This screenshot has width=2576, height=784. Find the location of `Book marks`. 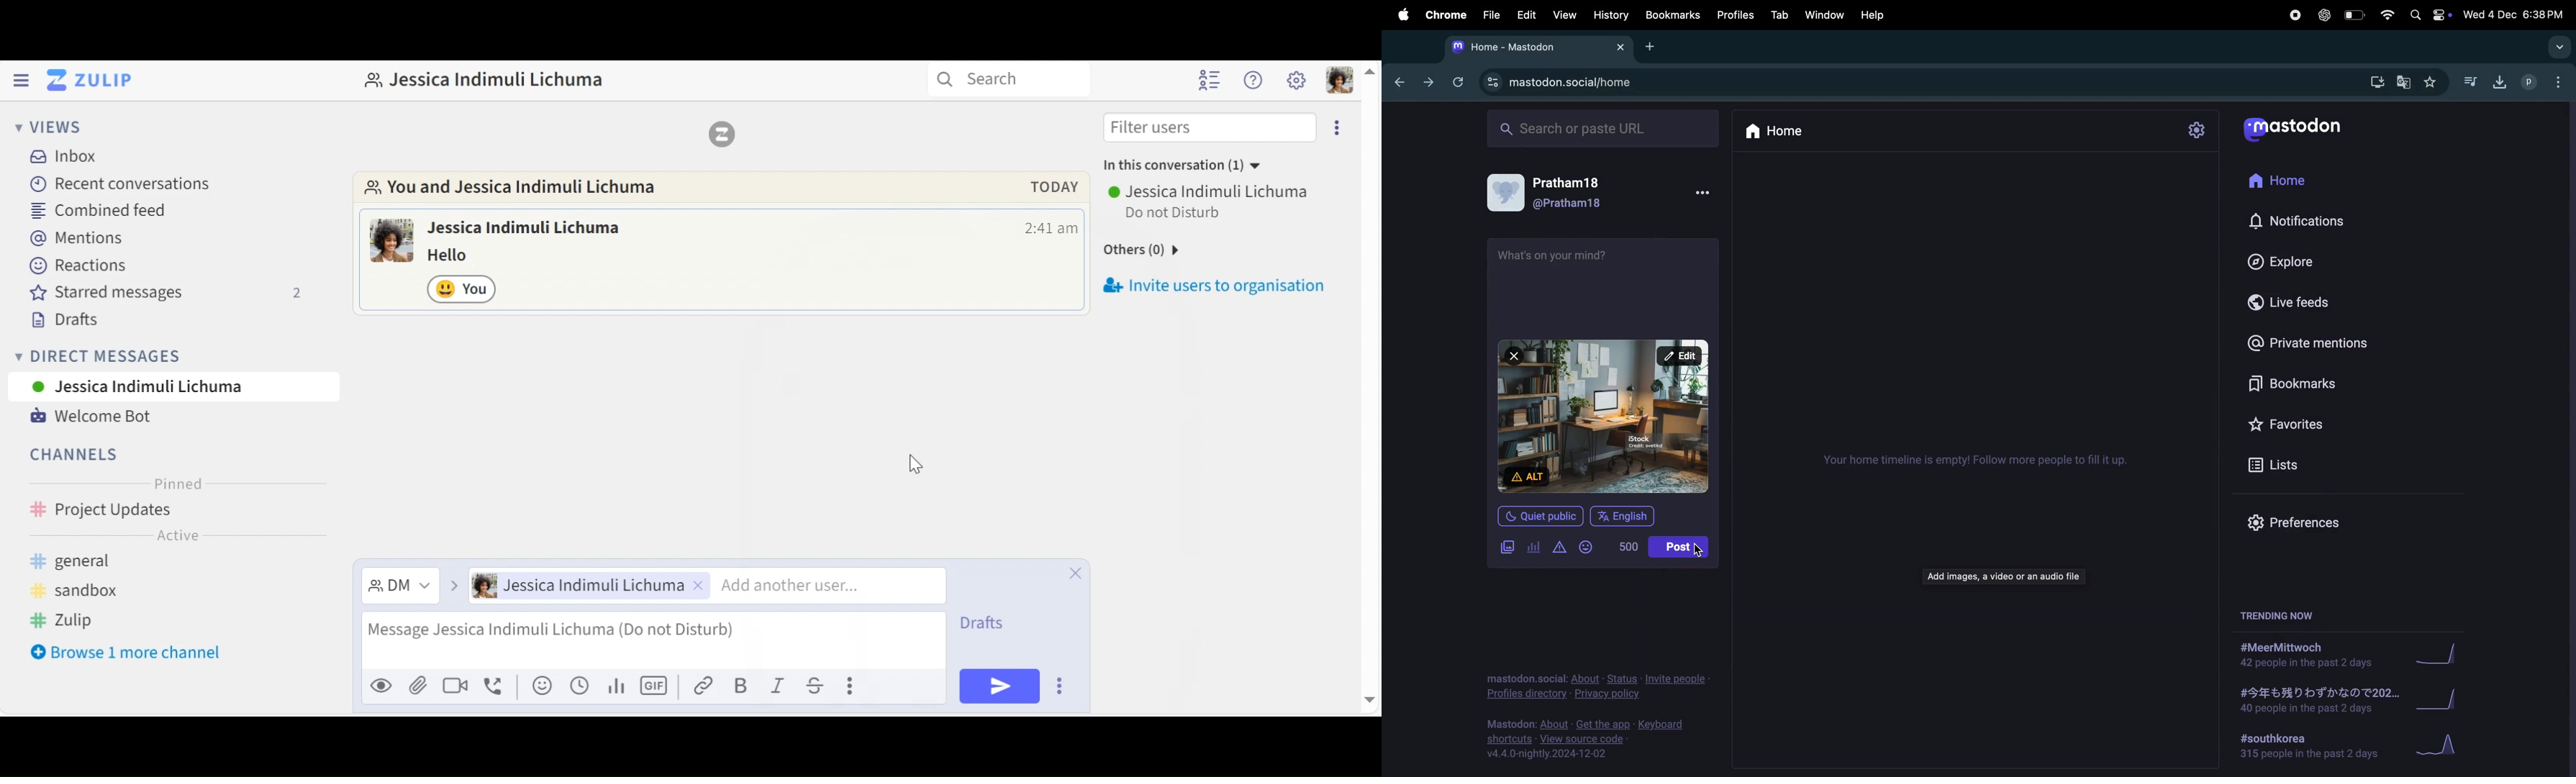

Book marks is located at coordinates (2293, 384).